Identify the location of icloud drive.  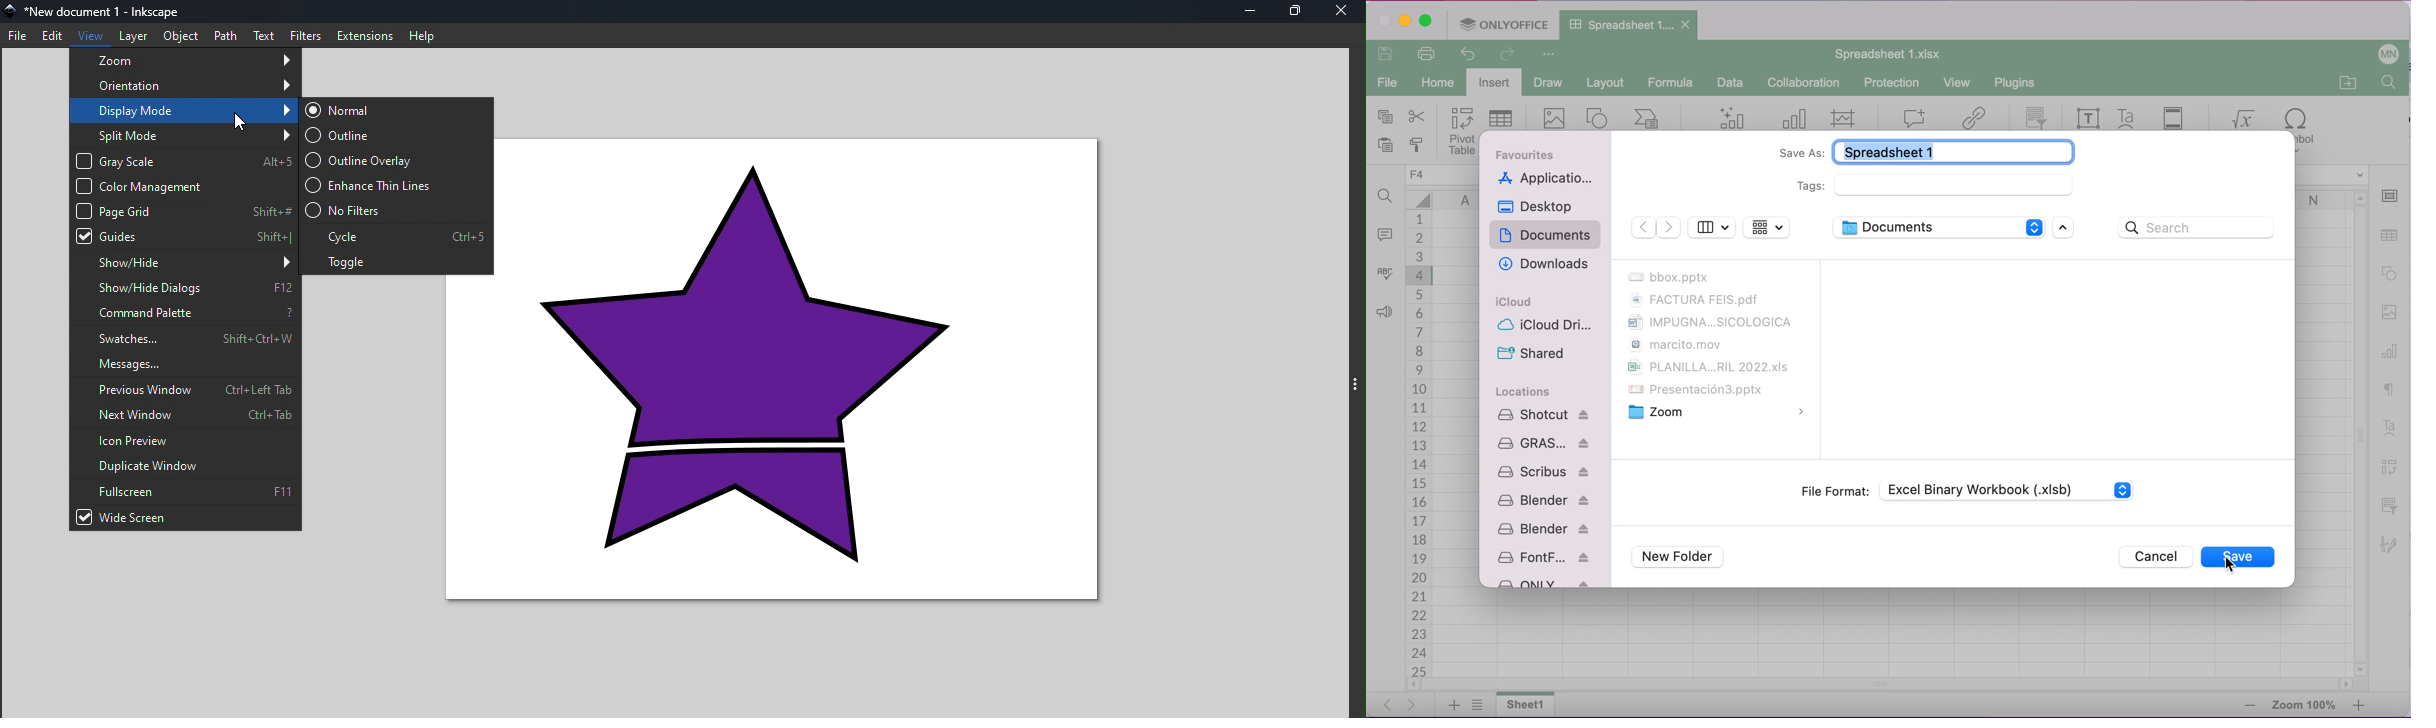
(1548, 327).